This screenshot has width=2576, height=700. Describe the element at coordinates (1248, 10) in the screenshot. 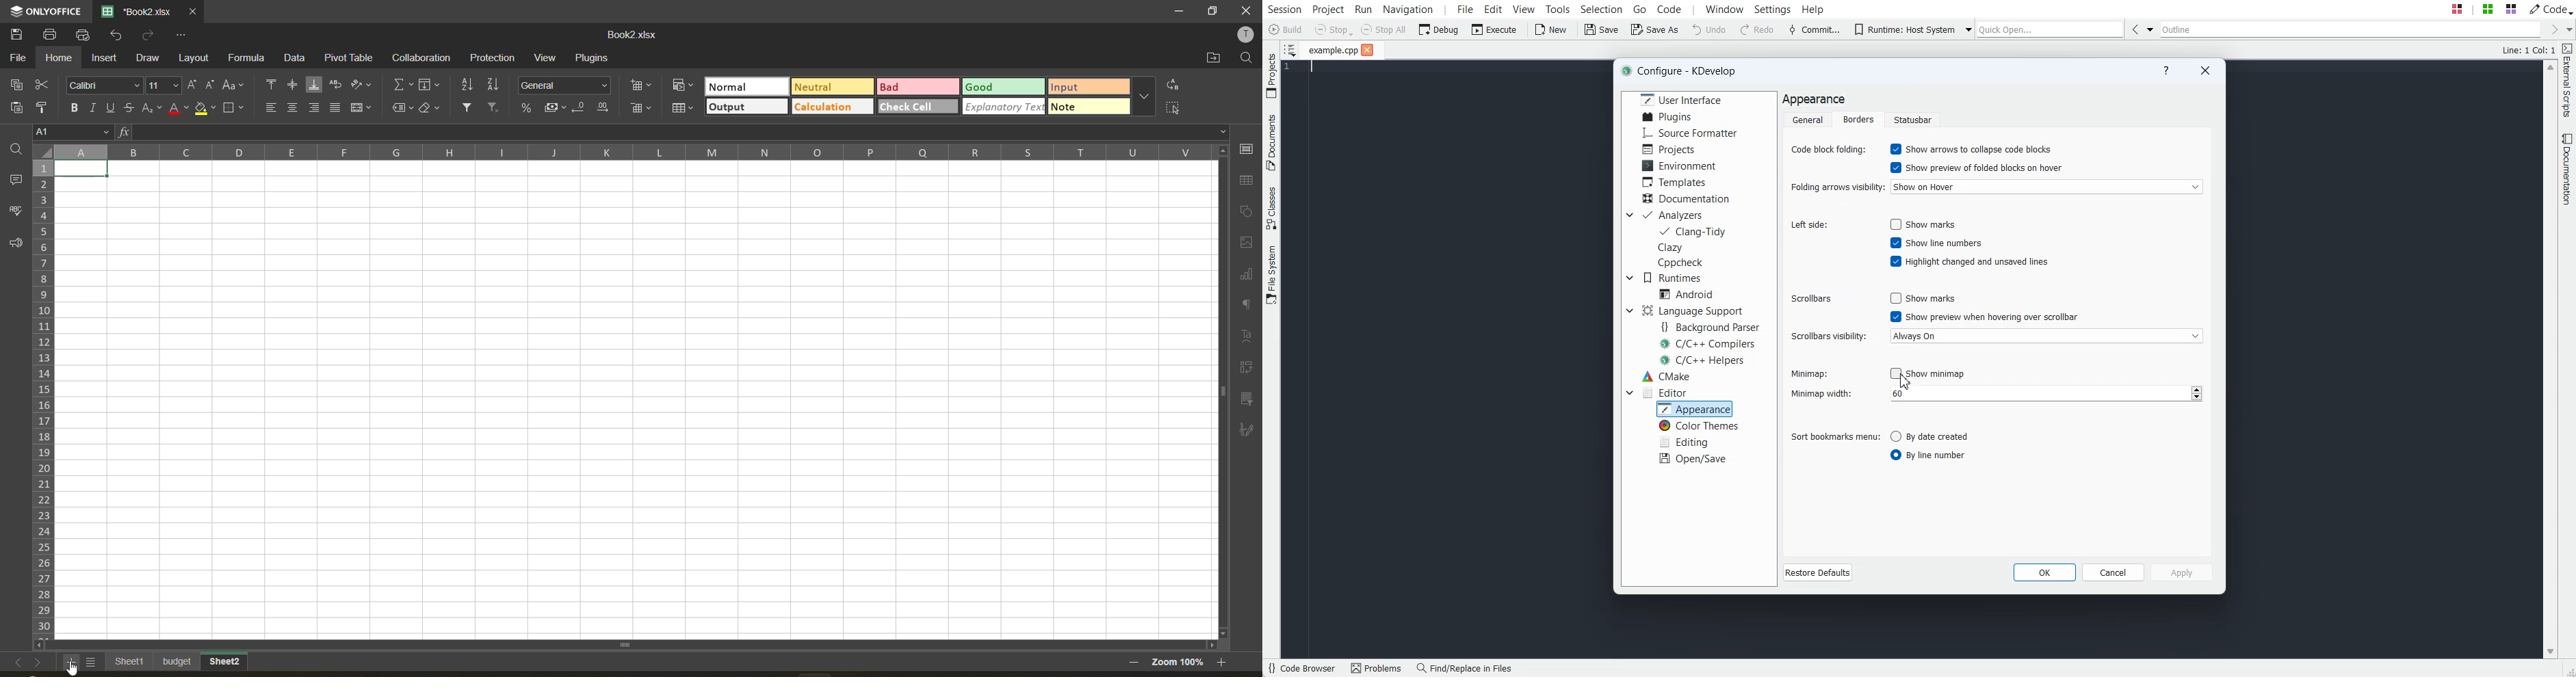

I see `close` at that location.